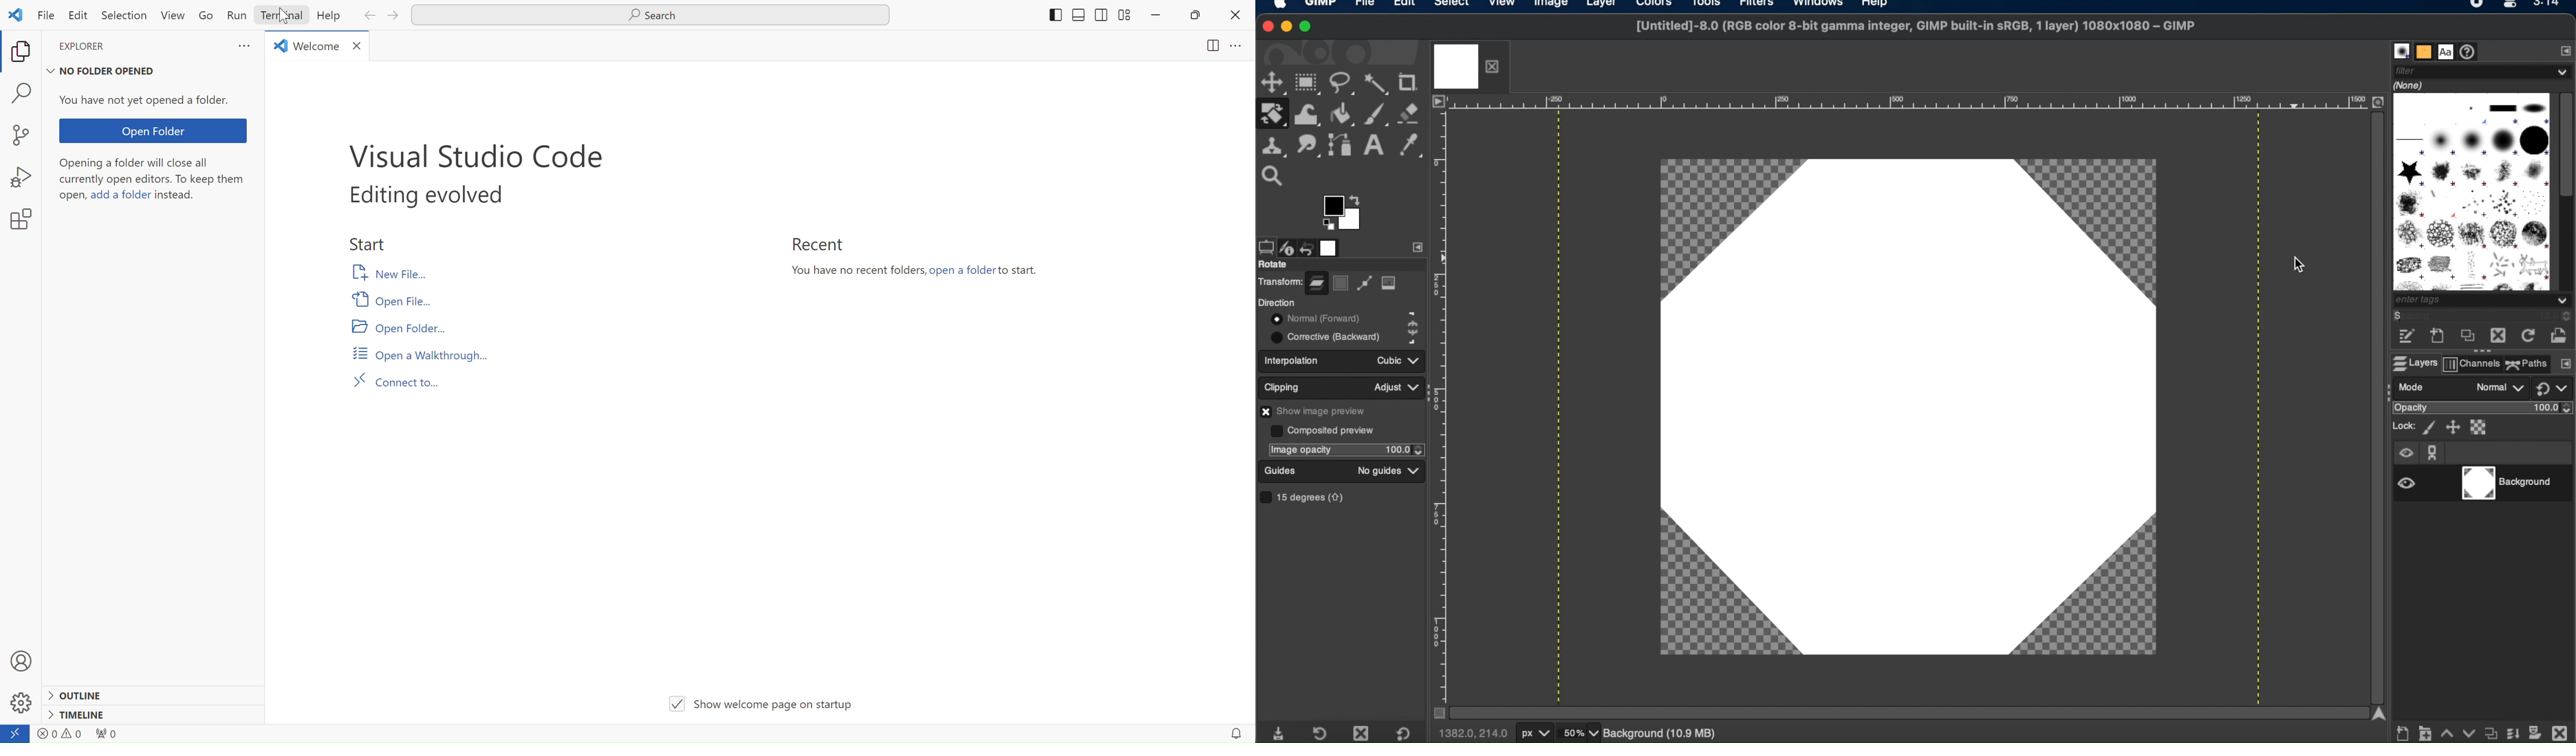 The image size is (2576, 756). What do you see at coordinates (235, 16) in the screenshot?
I see `Run` at bounding box center [235, 16].